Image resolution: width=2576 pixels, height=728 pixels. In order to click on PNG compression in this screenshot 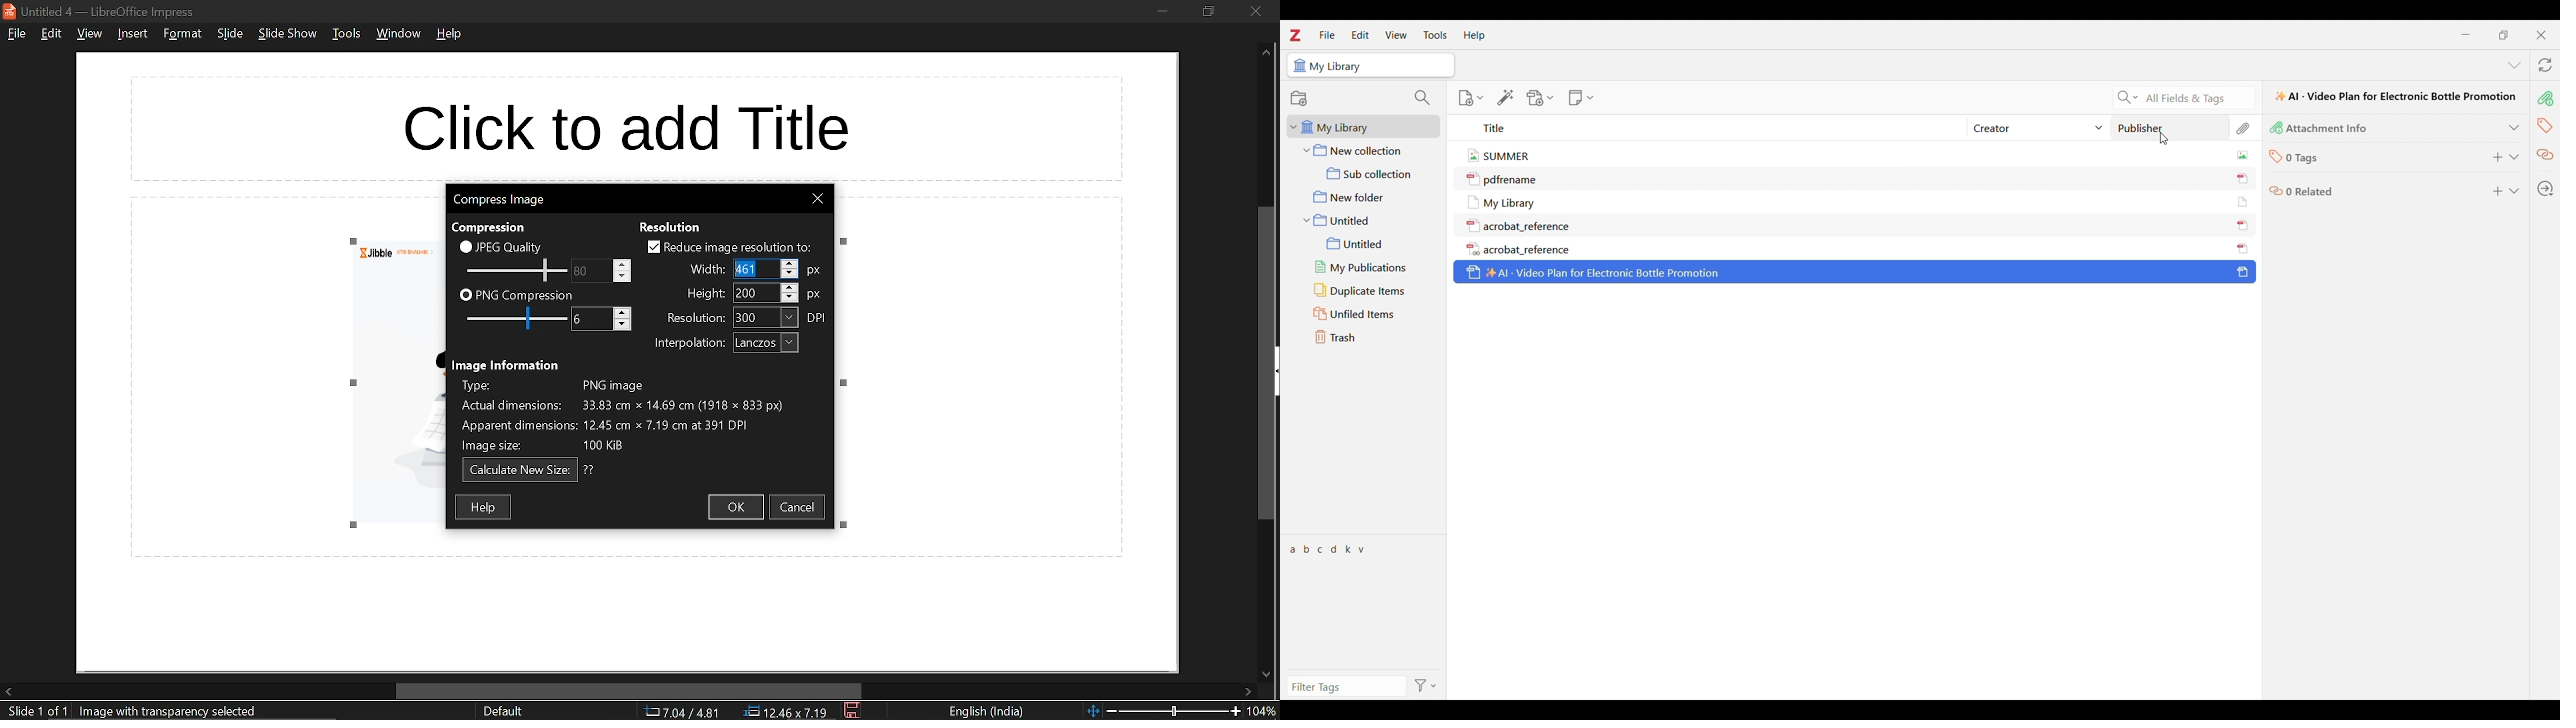, I will do `click(526, 294)`.